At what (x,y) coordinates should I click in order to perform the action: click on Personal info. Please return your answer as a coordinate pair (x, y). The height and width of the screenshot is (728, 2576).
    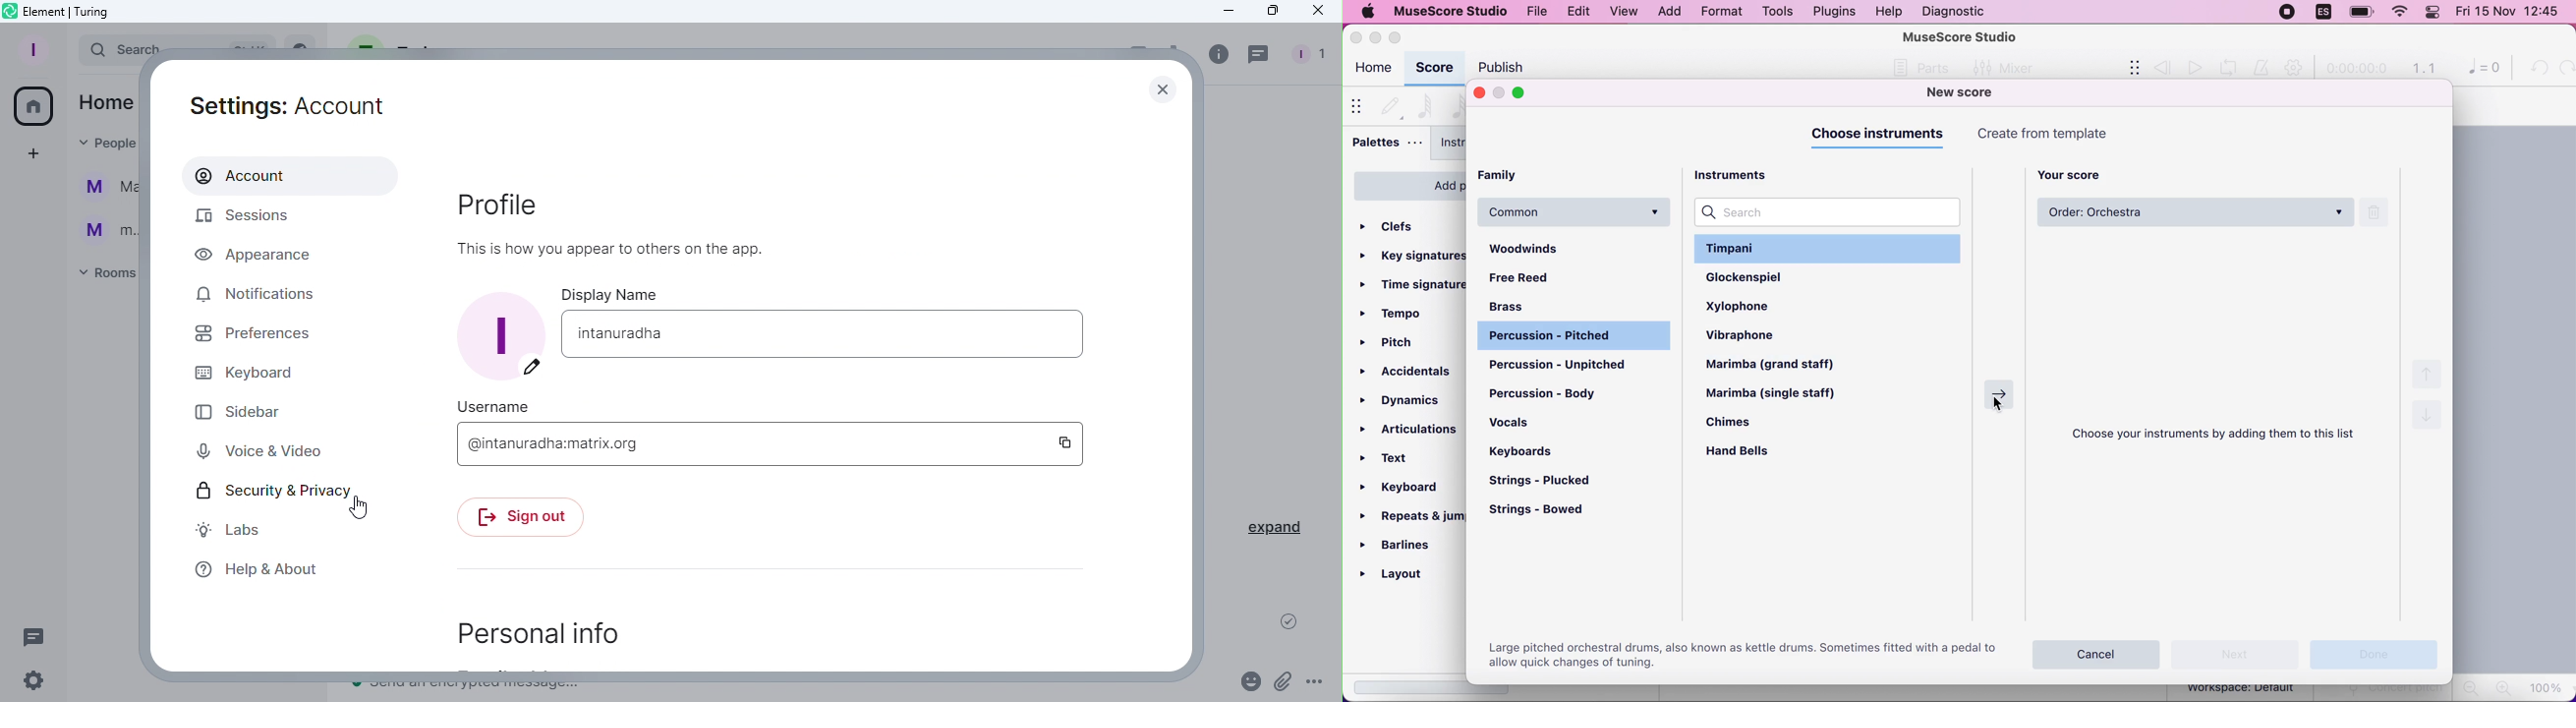
    Looking at the image, I should click on (535, 624).